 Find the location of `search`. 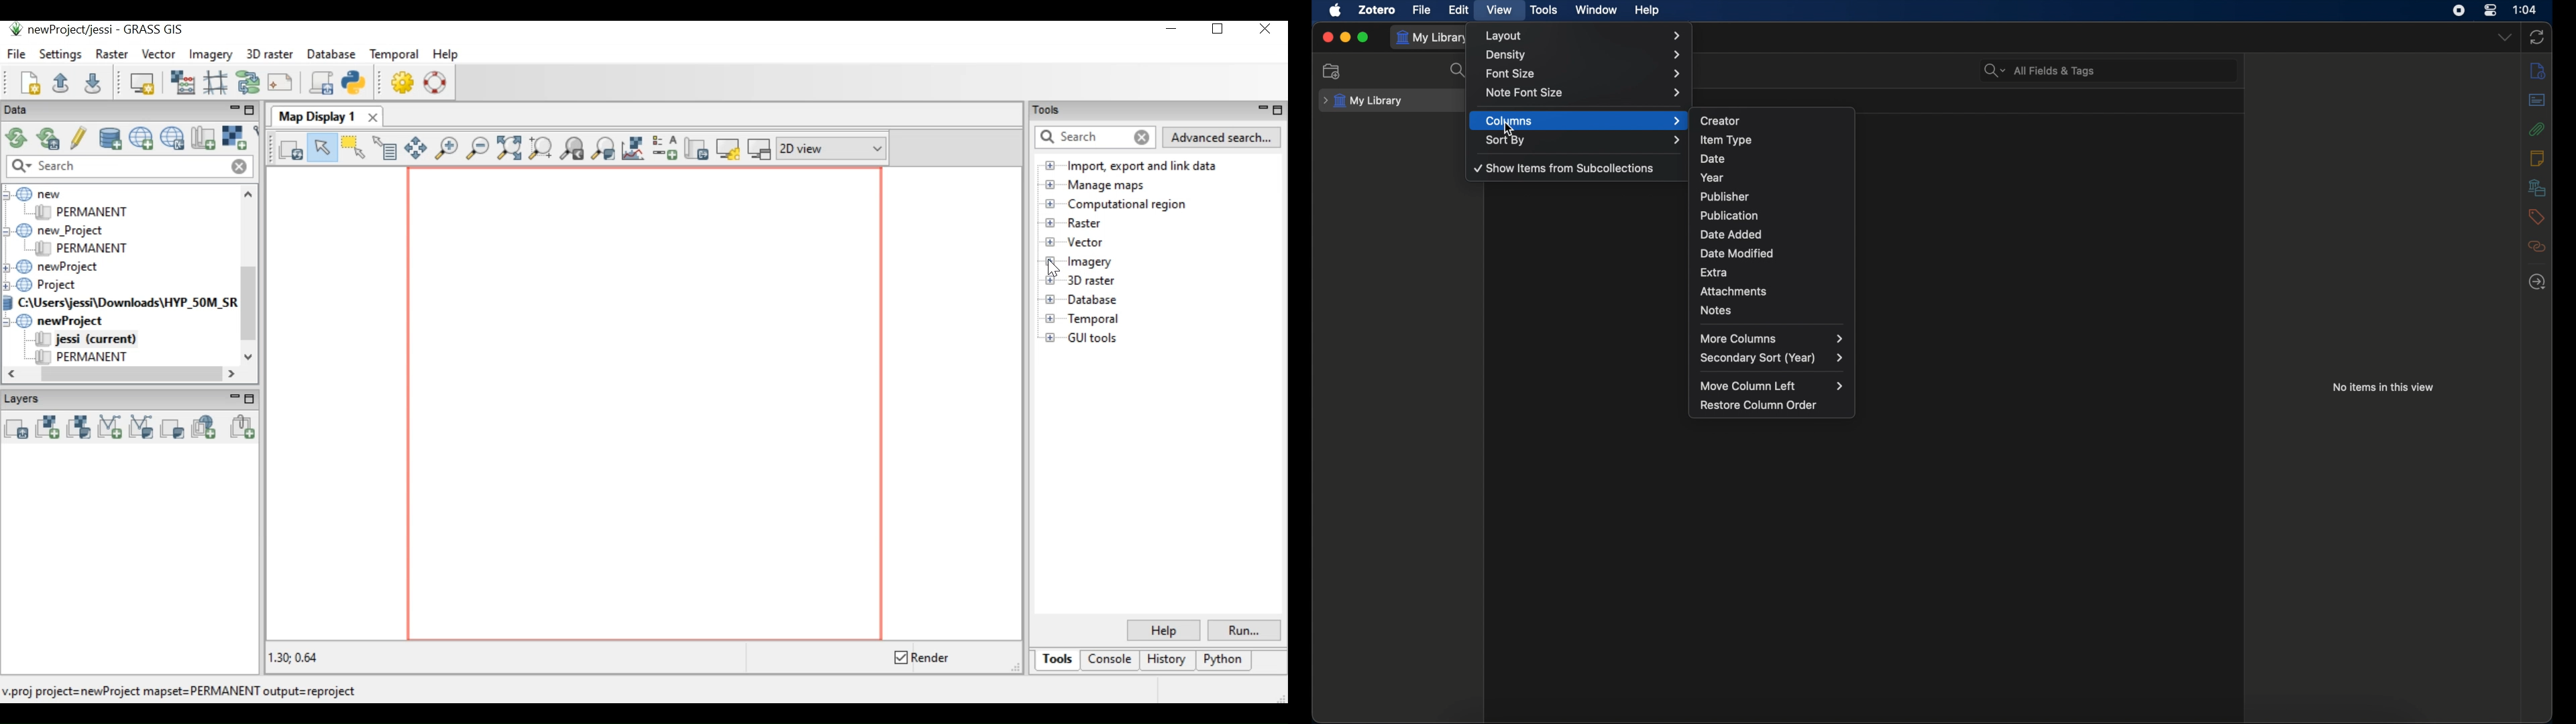

search is located at coordinates (1458, 70).